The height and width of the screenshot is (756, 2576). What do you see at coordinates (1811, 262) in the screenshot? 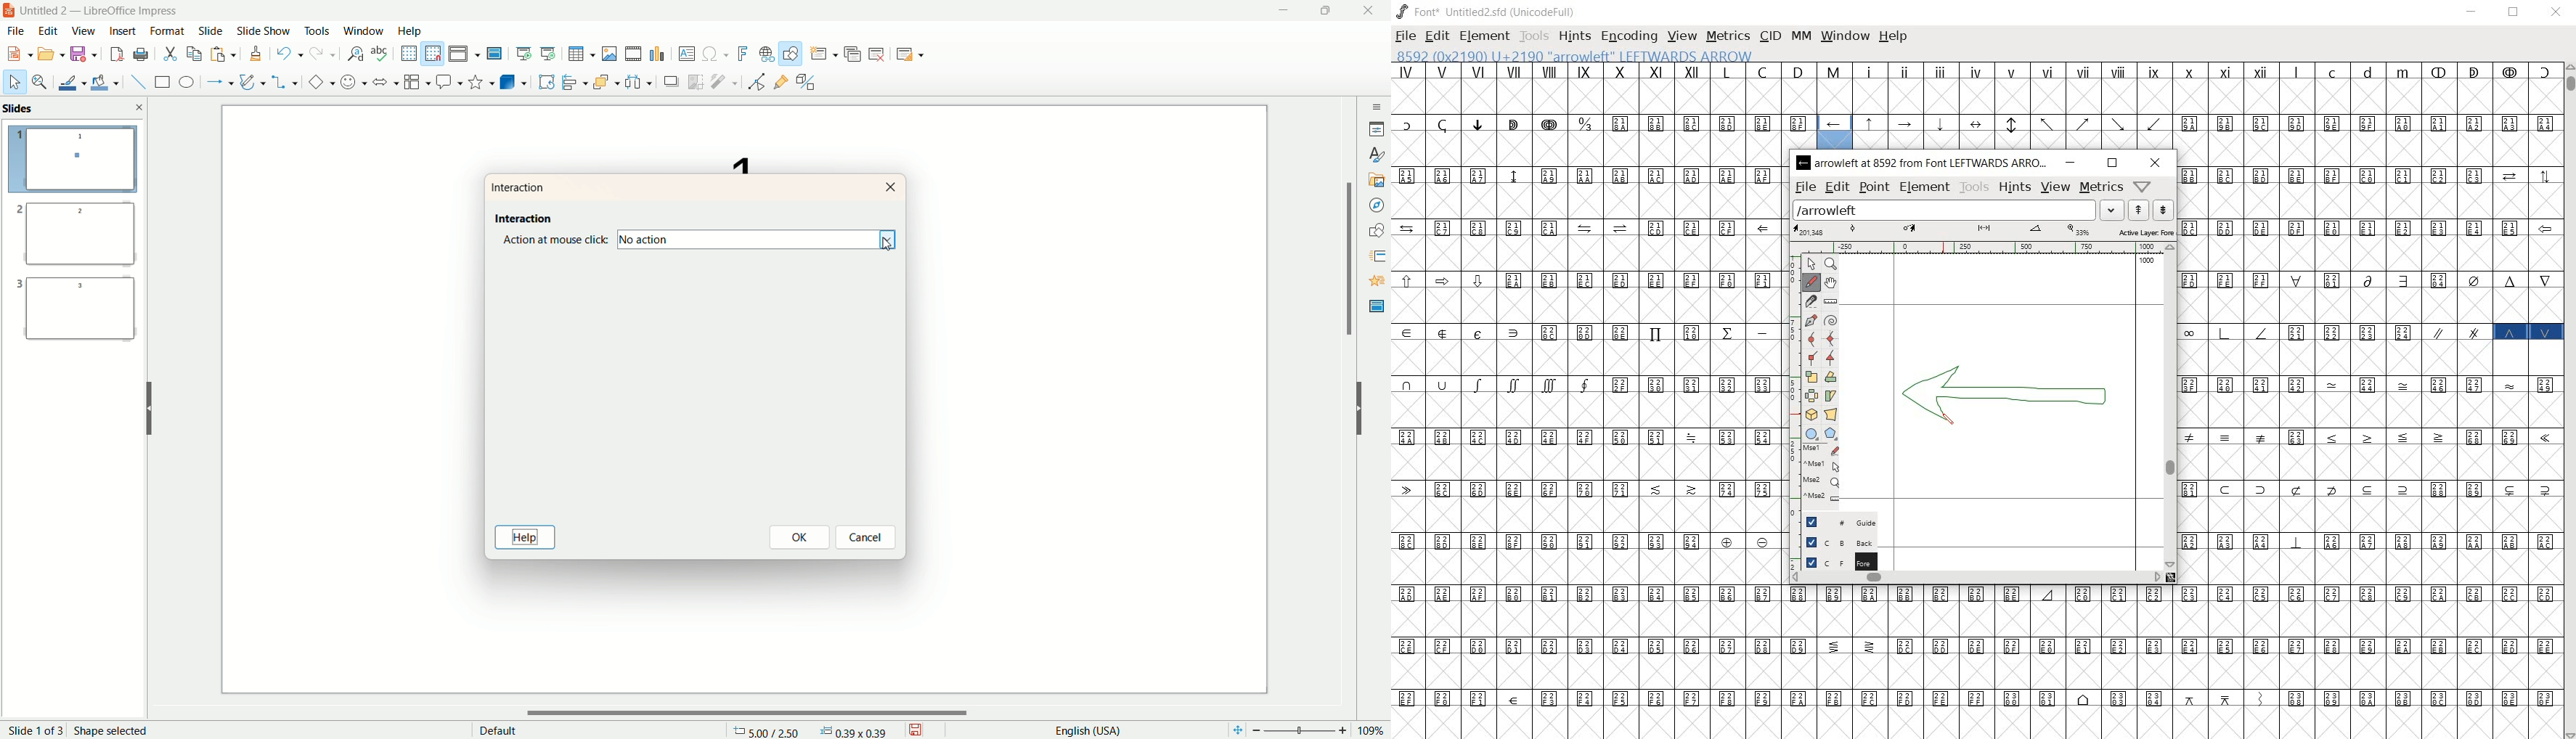
I see `pointer` at bounding box center [1811, 262].